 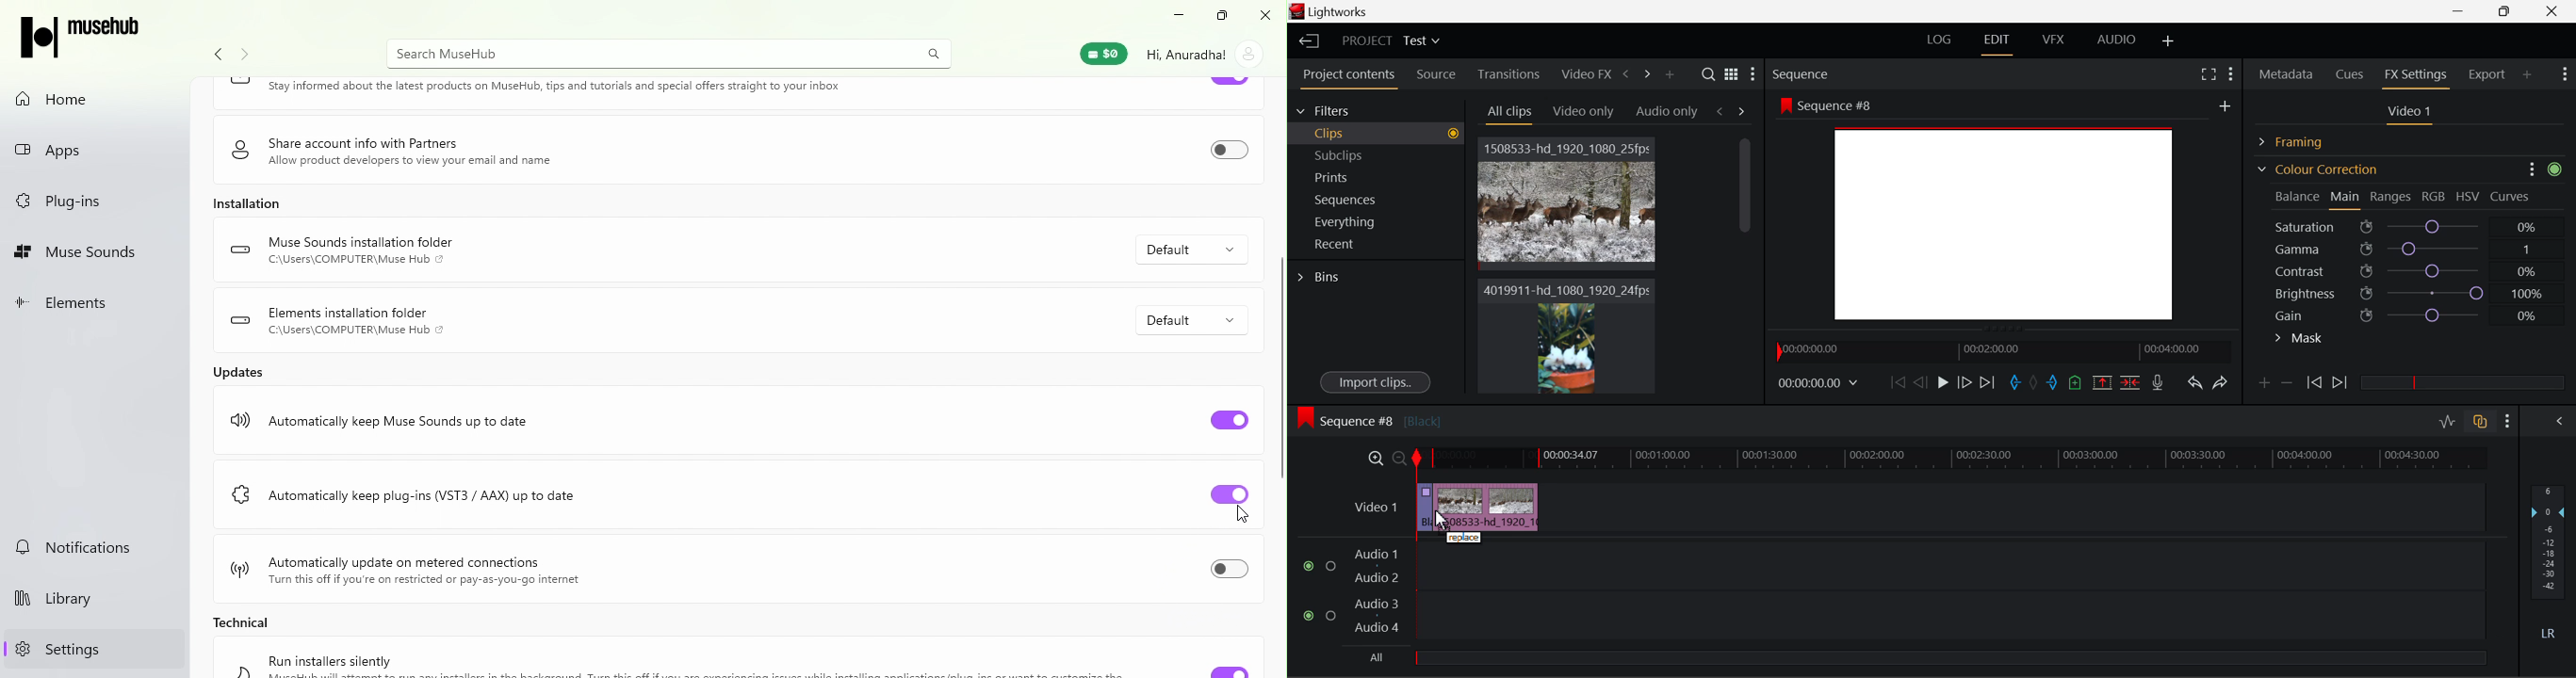 What do you see at coordinates (1380, 133) in the screenshot?
I see `Clips Tab Open` at bounding box center [1380, 133].